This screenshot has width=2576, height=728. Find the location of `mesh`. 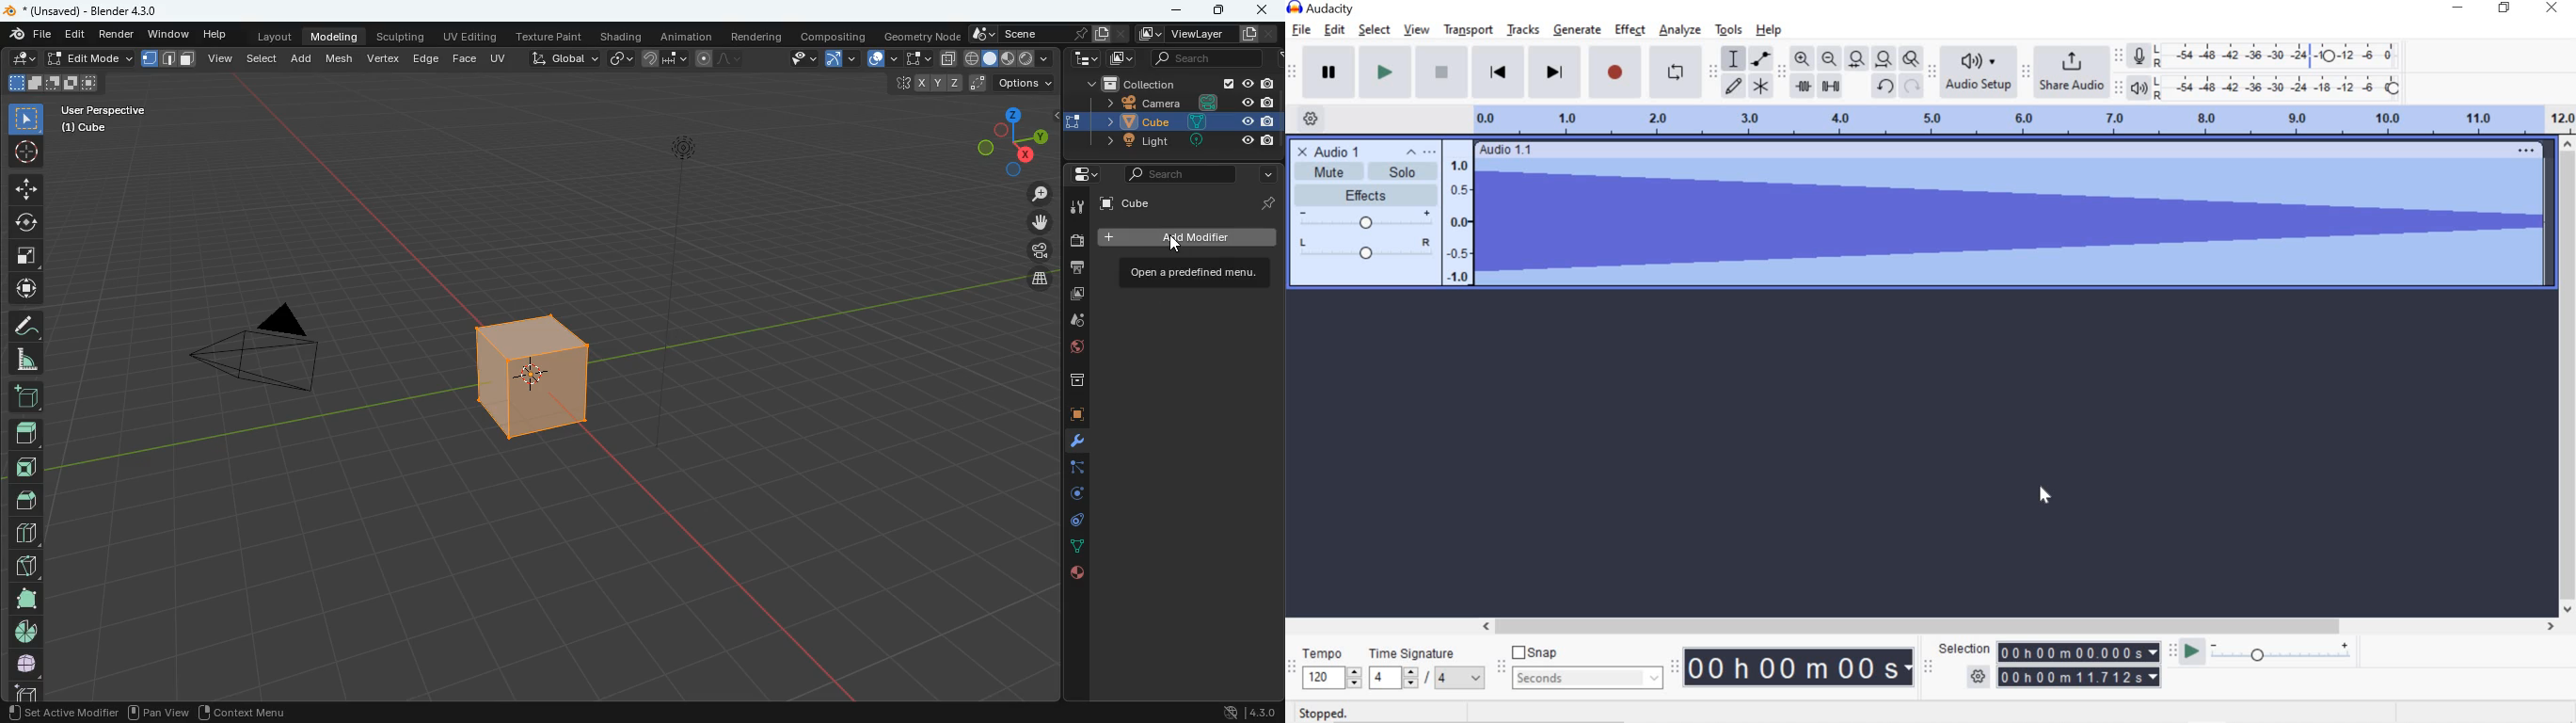

mesh is located at coordinates (340, 58).